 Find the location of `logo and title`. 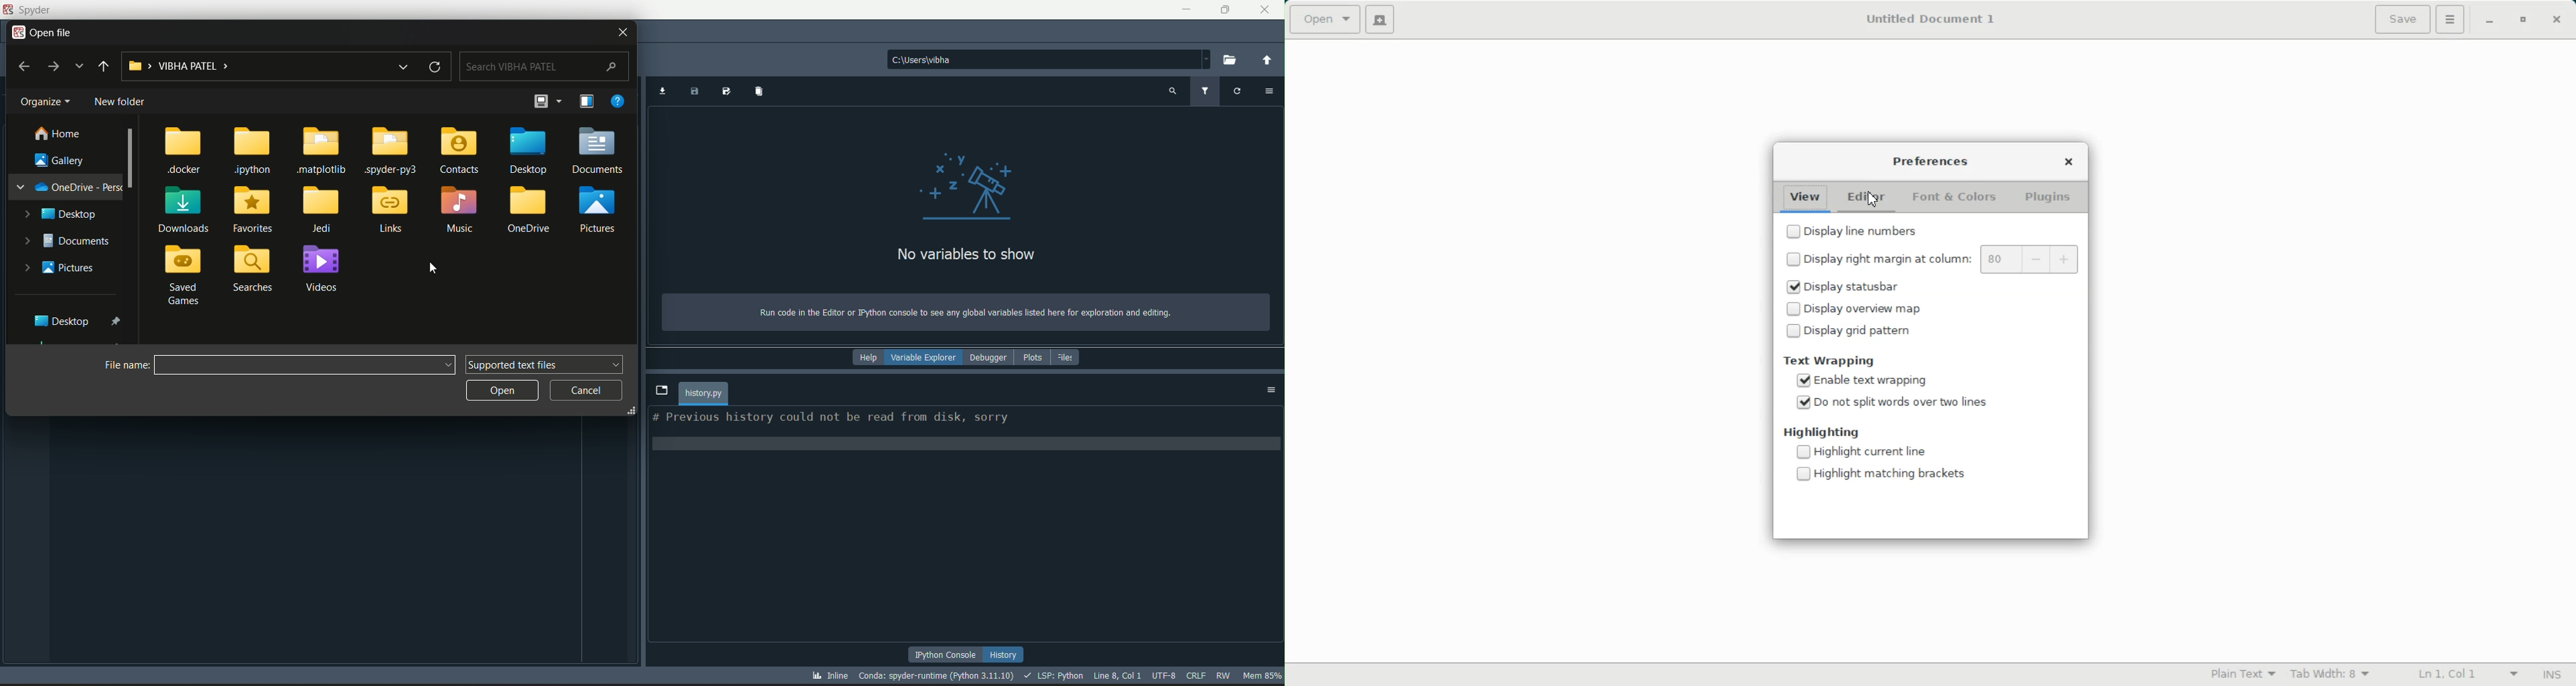

logo and title is located at coordinates (30, 10).